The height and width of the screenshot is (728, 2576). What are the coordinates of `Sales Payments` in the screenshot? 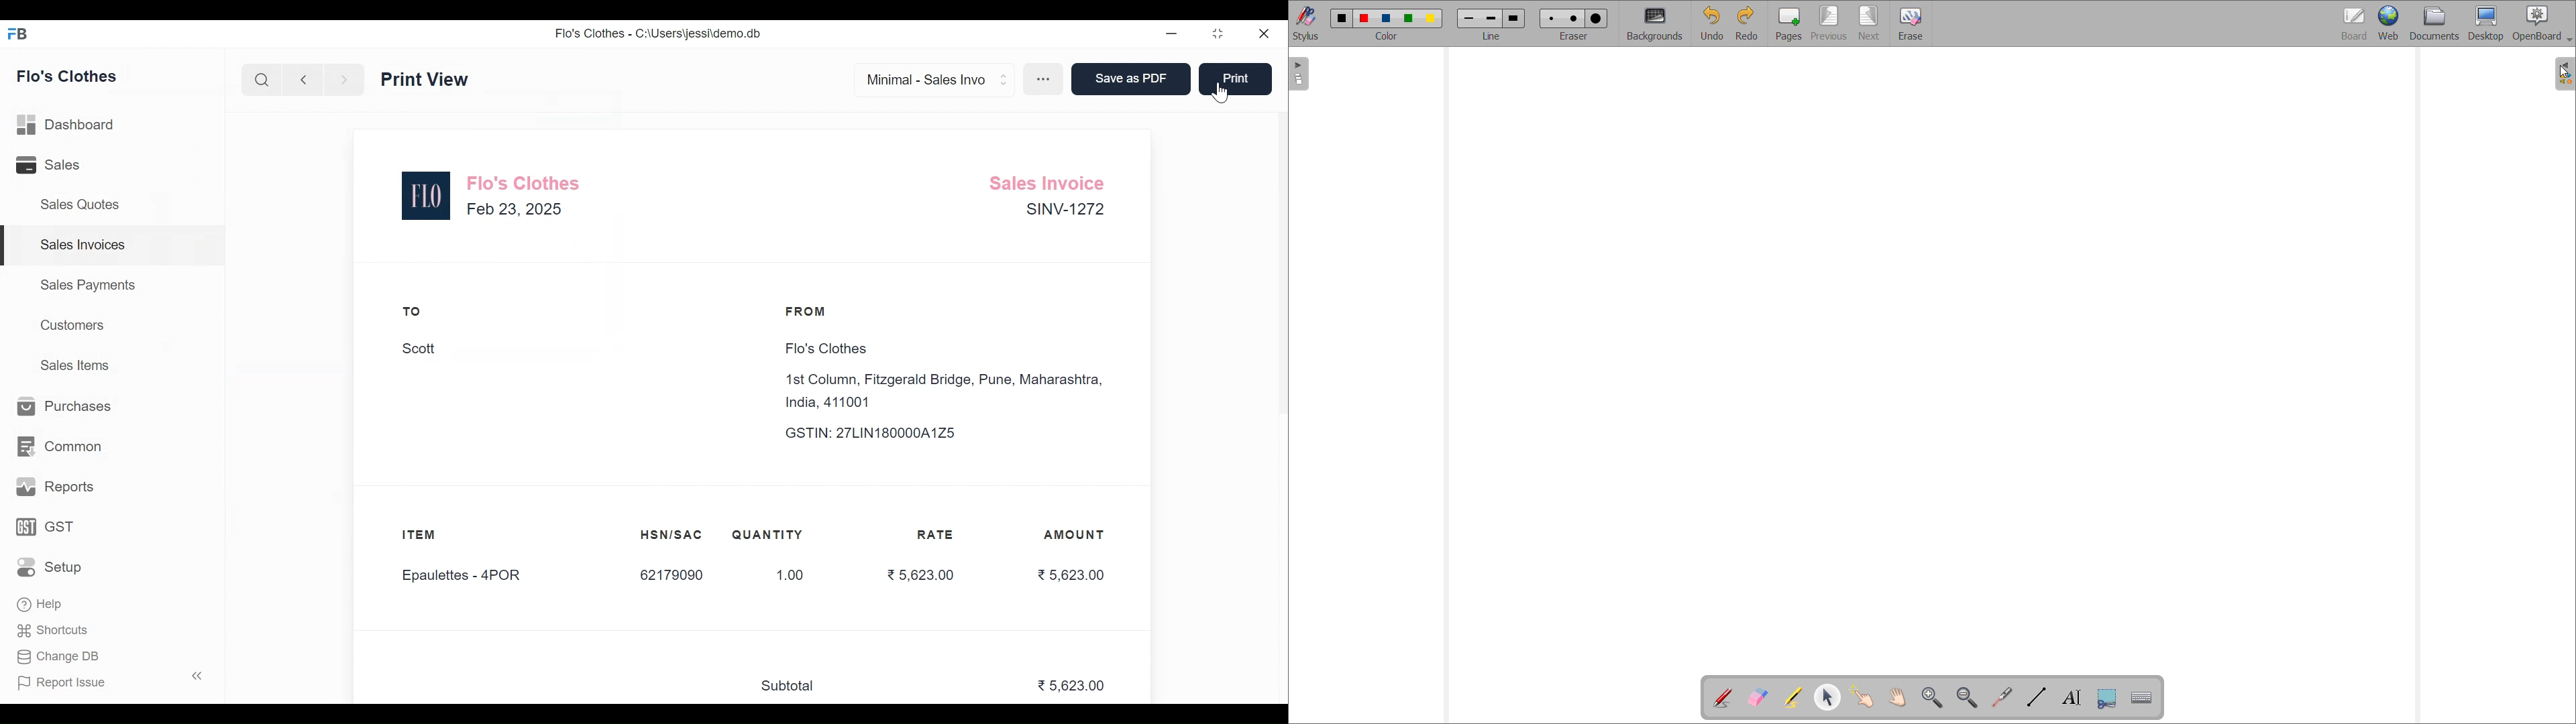 It's located at (89, 284).